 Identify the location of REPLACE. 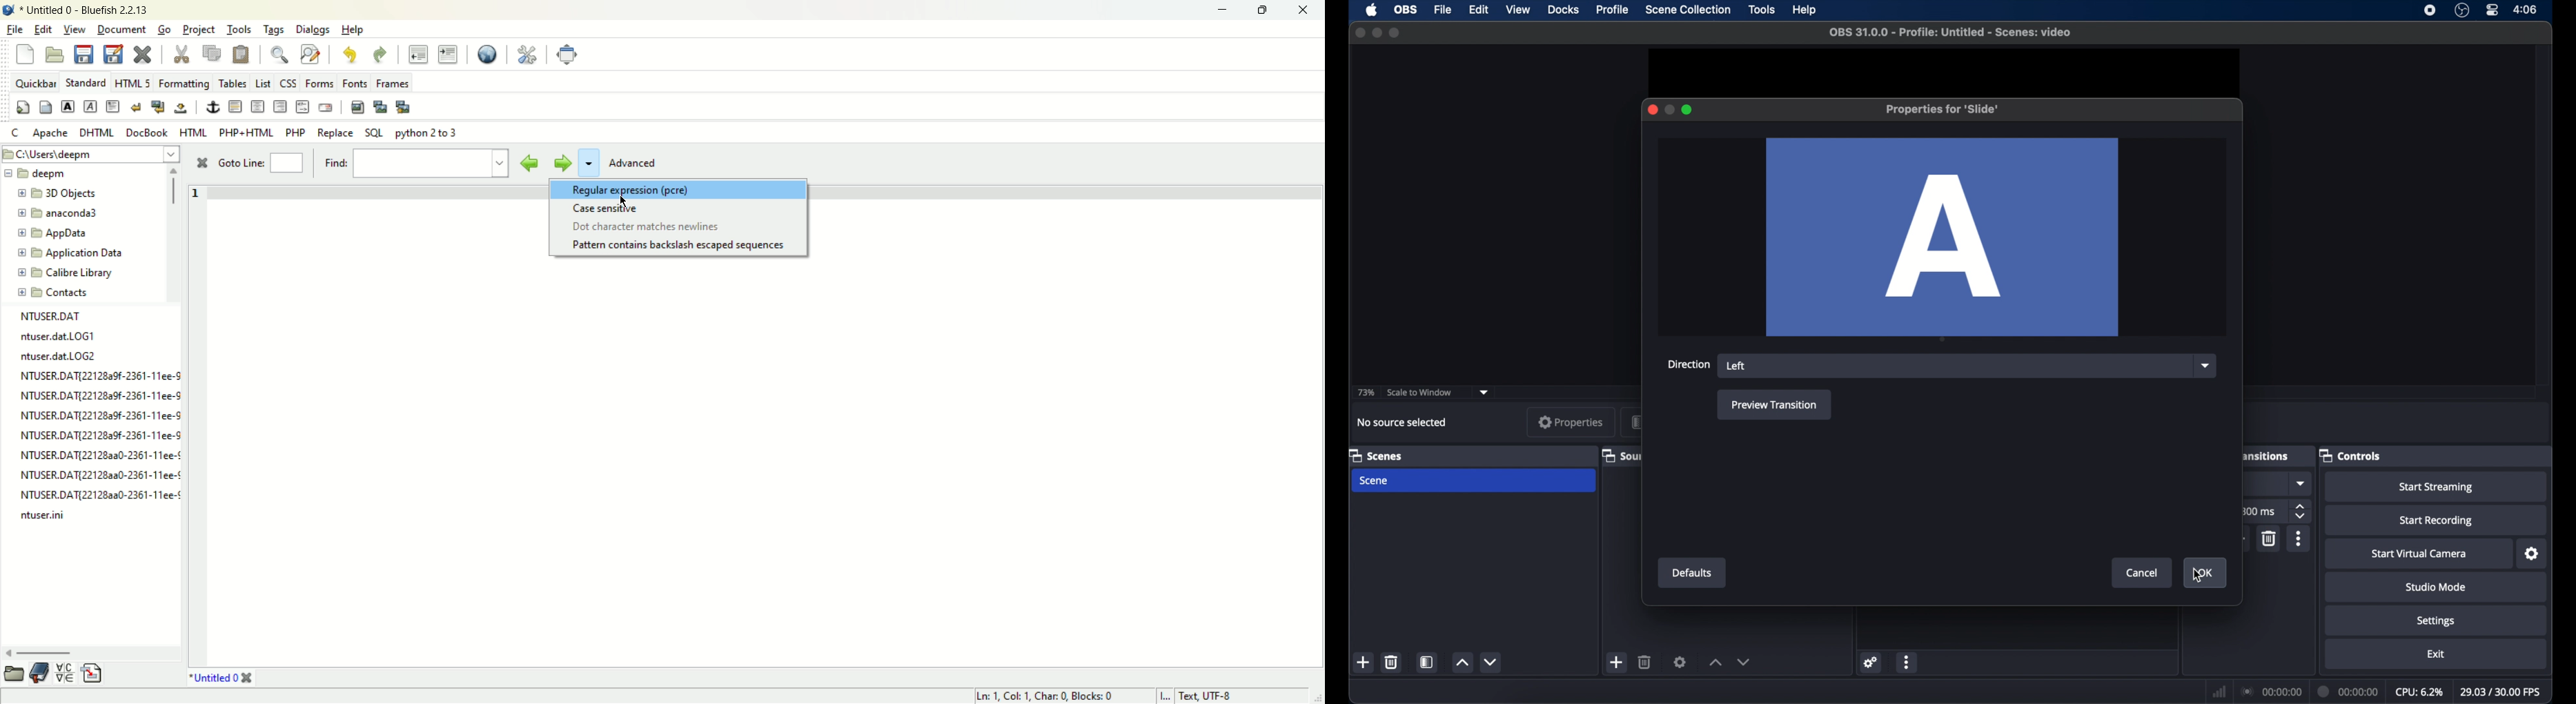
(336, 133).